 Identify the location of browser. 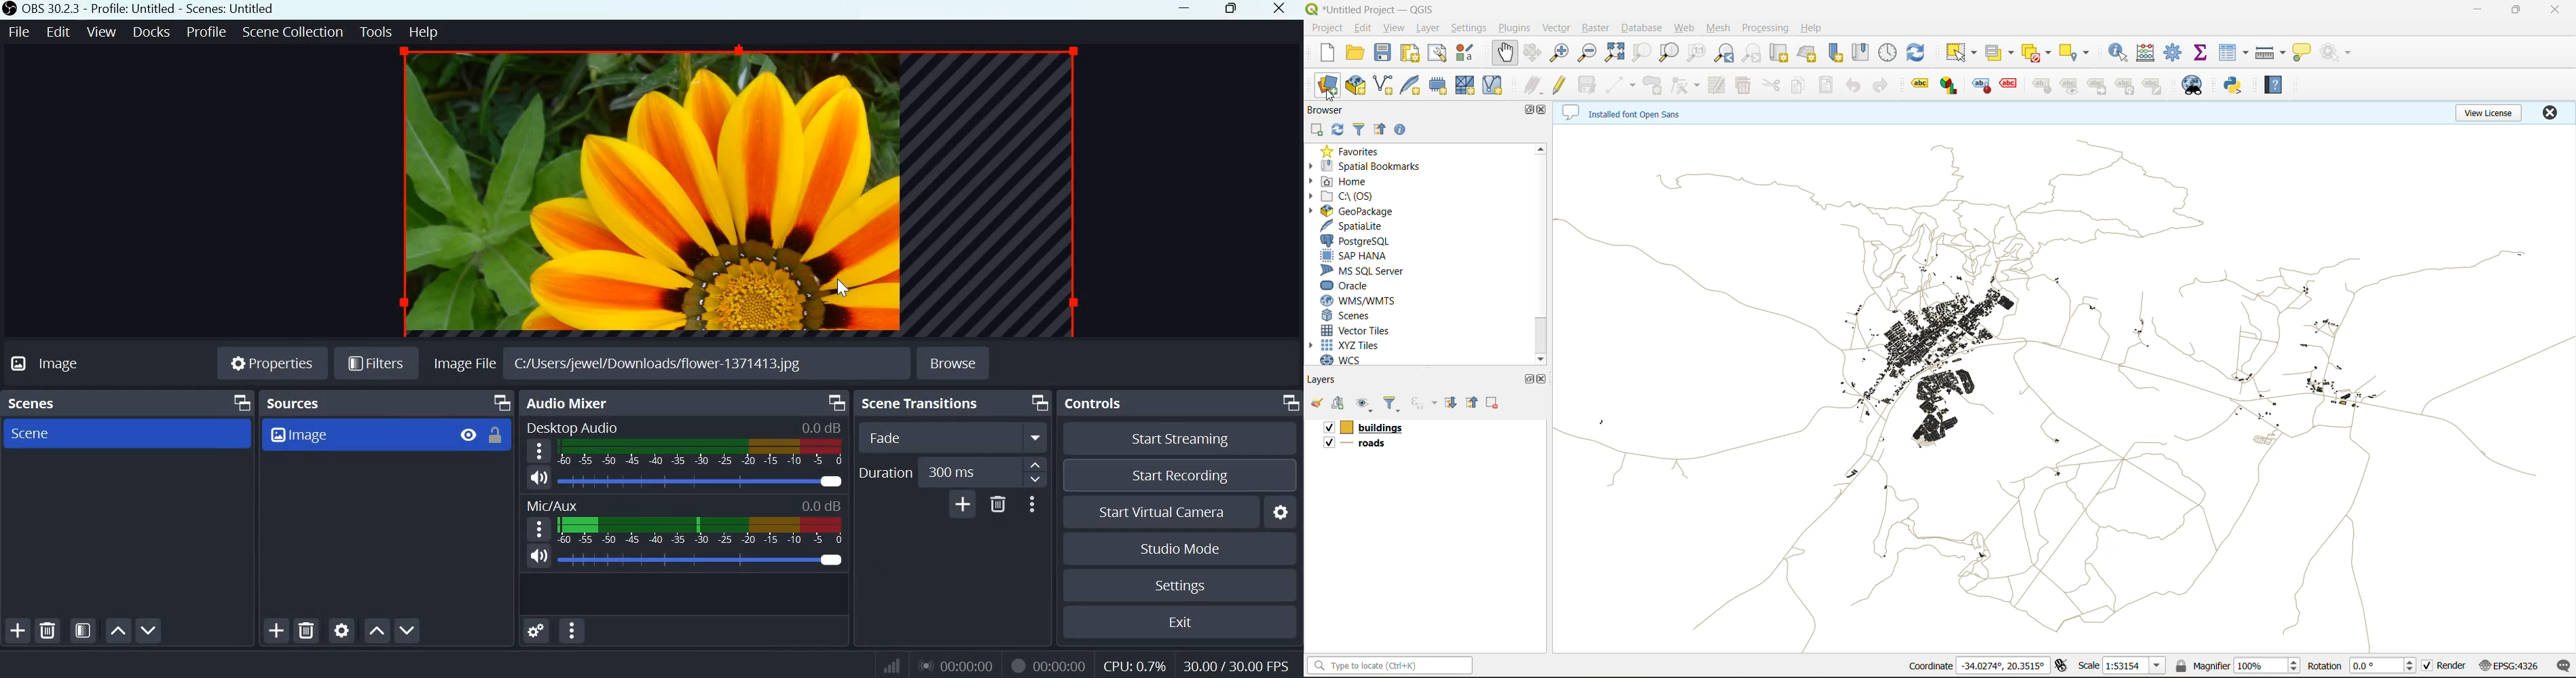
(1331, 112).